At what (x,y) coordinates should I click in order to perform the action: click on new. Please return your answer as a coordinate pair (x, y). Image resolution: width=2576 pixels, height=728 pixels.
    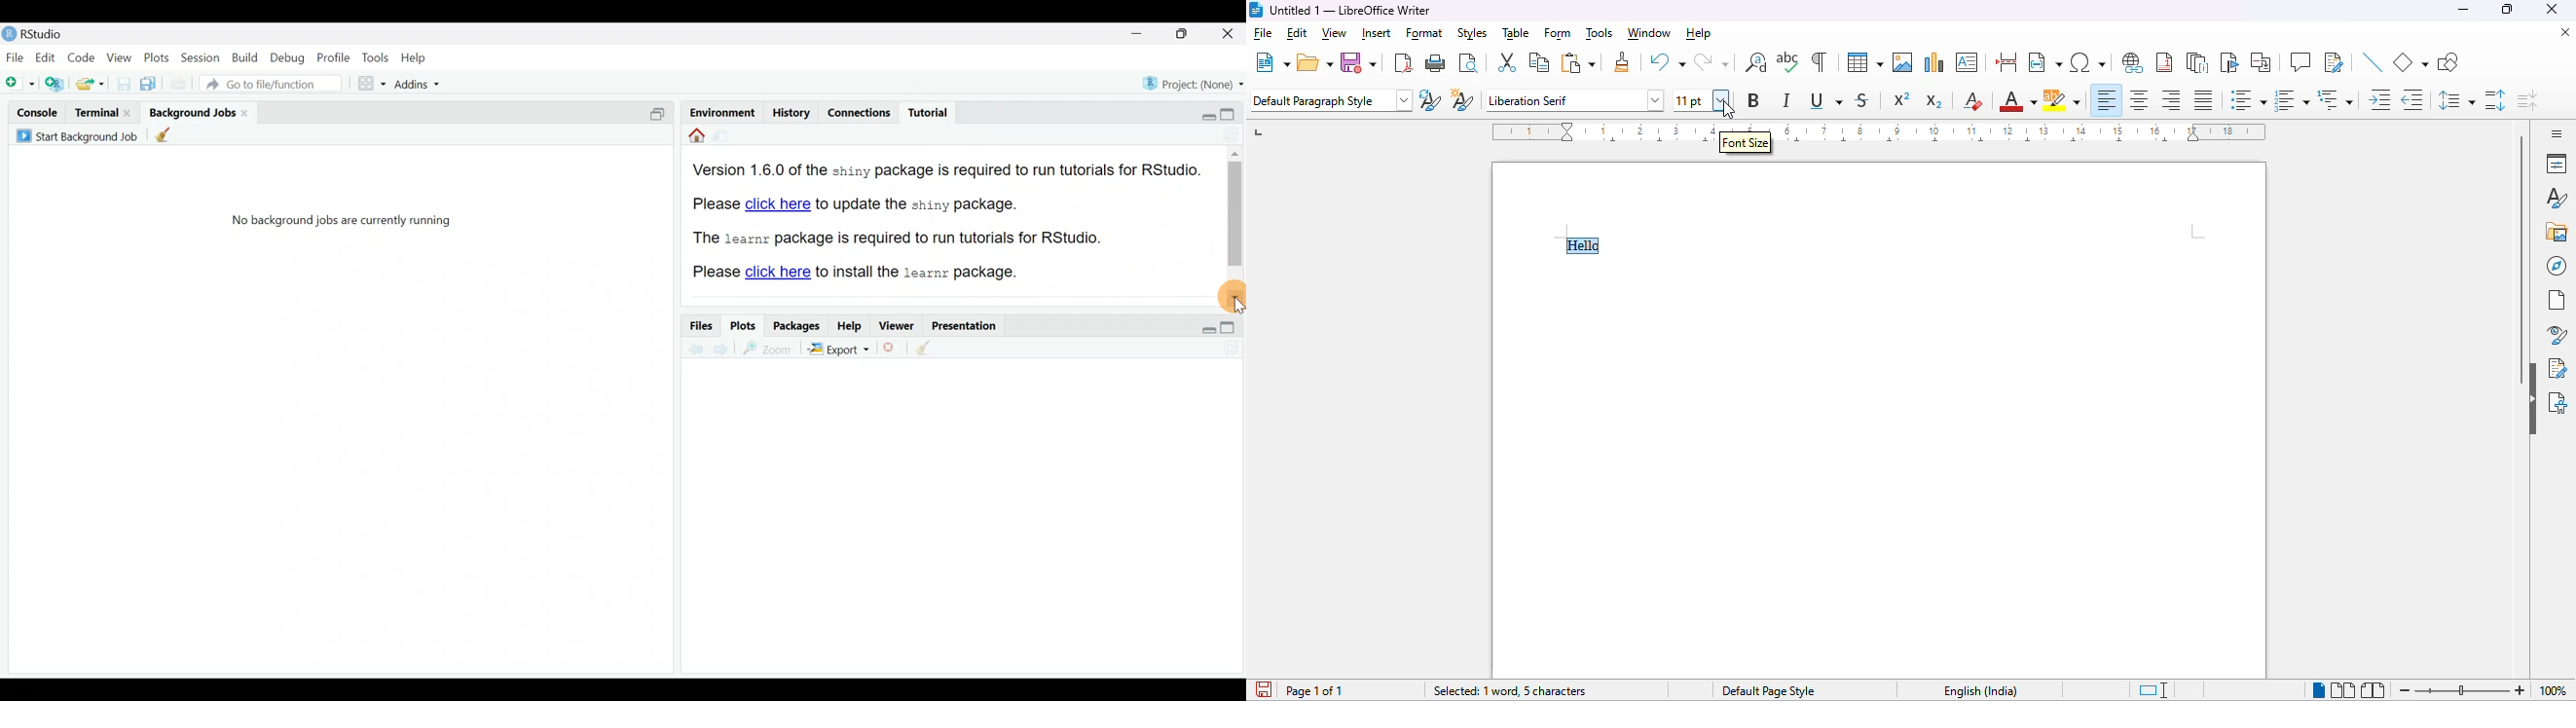
    Looking at the image, I should click on (1271, 62).